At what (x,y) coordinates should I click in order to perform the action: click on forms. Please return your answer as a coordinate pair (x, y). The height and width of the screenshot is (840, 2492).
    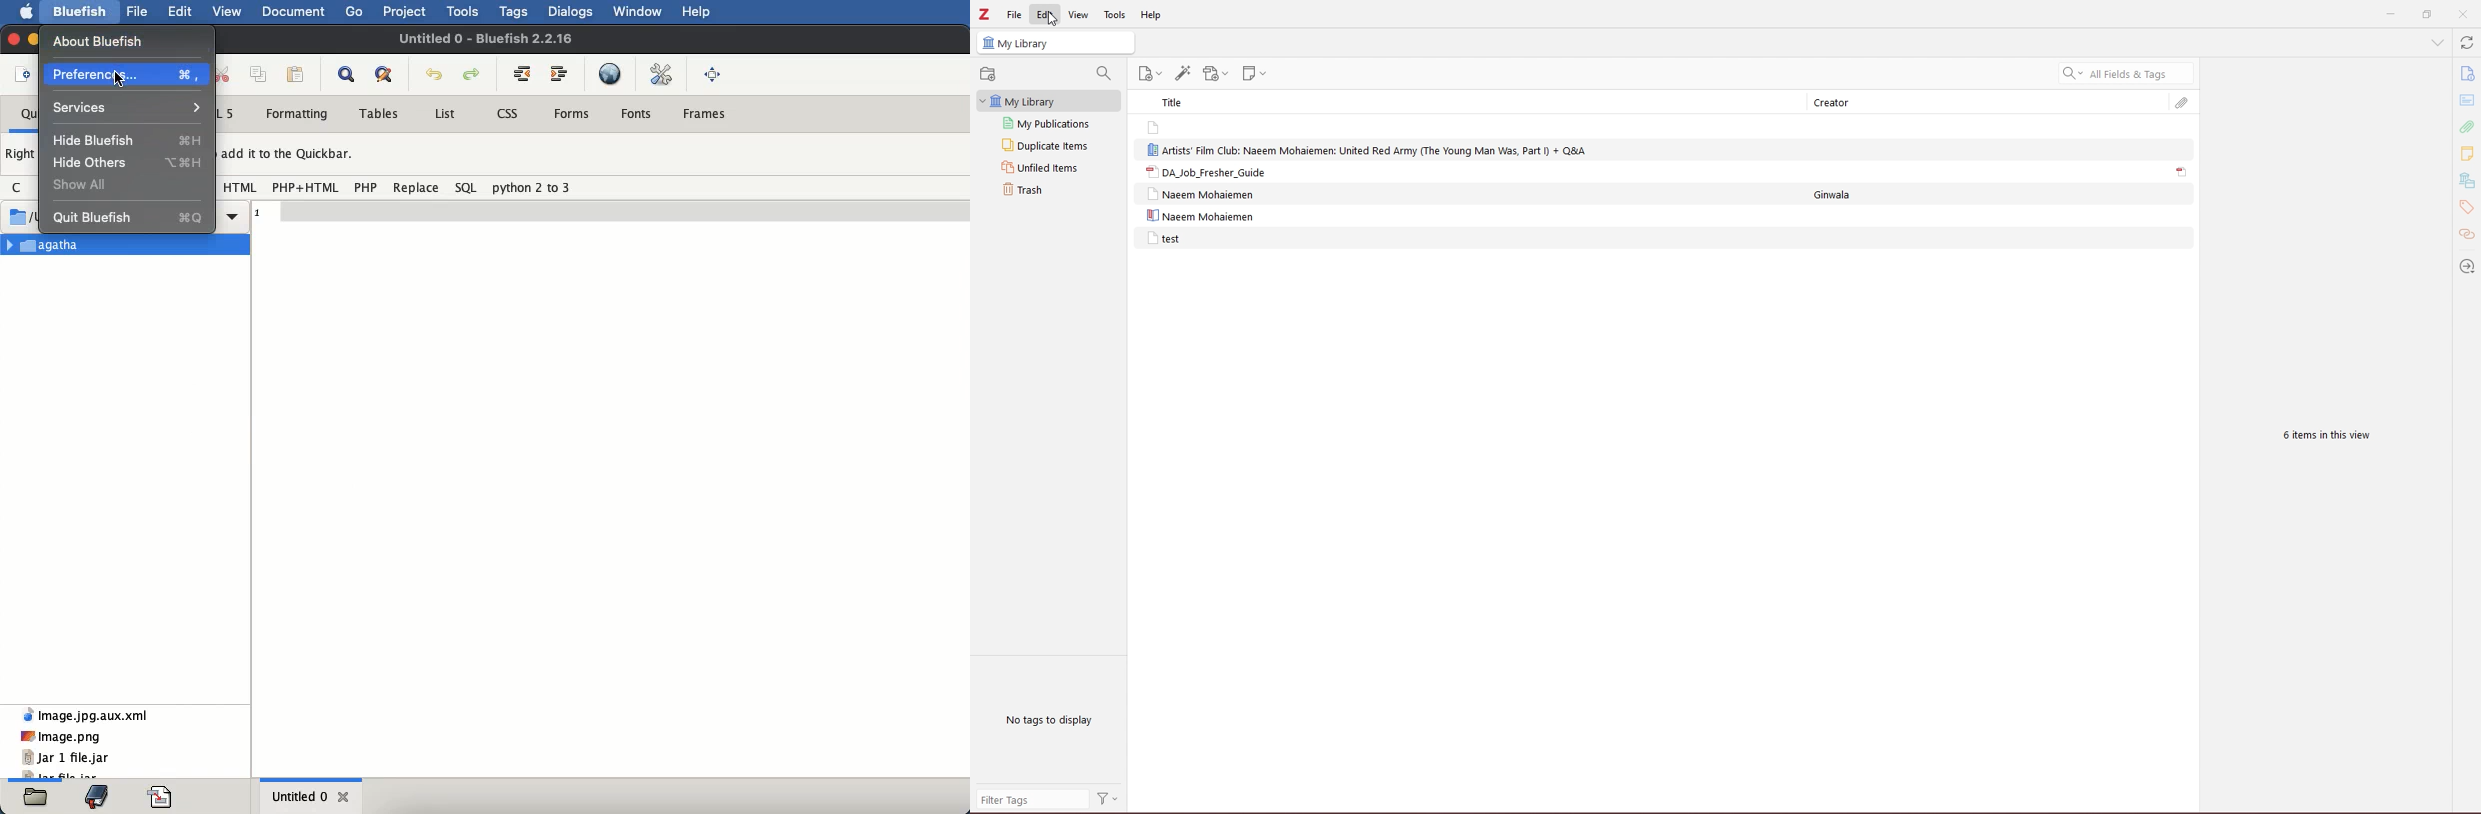
    Looking at the image, I should click on (573, 112).